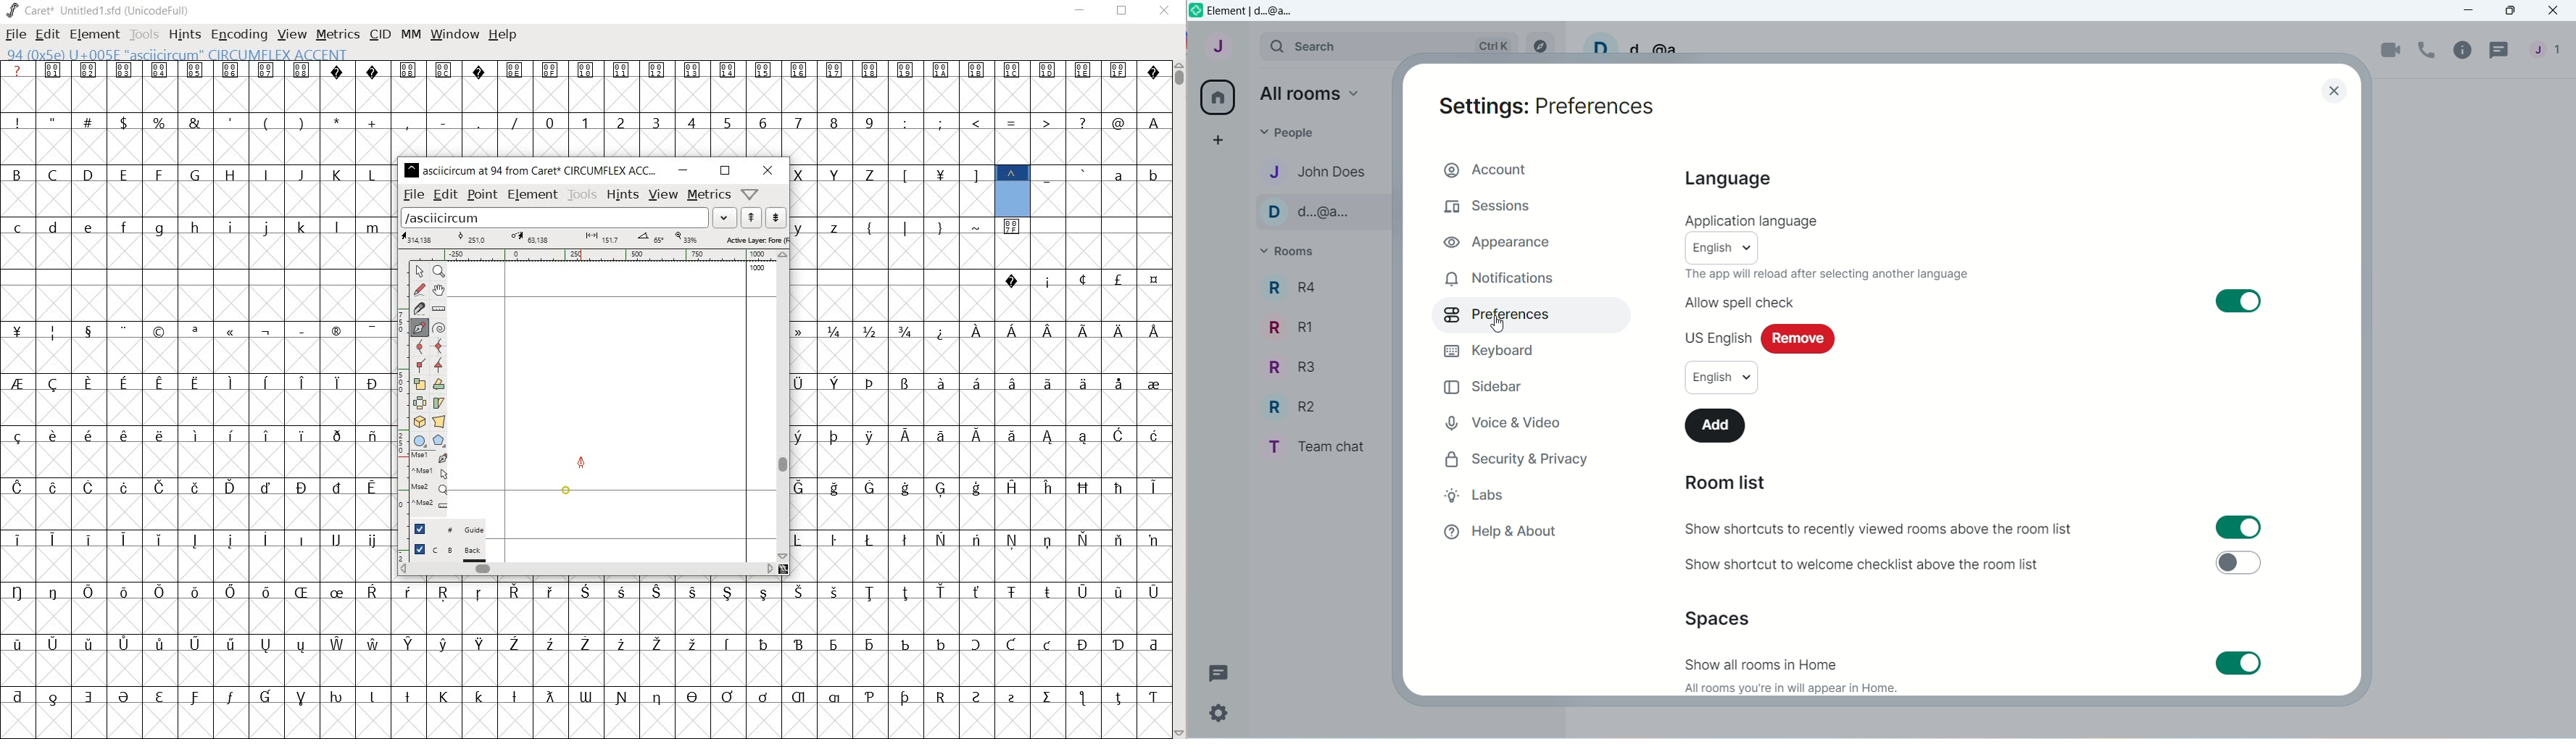  Describe the element at coordinates (413, 196) in the screenshot. I see `file` at that location.